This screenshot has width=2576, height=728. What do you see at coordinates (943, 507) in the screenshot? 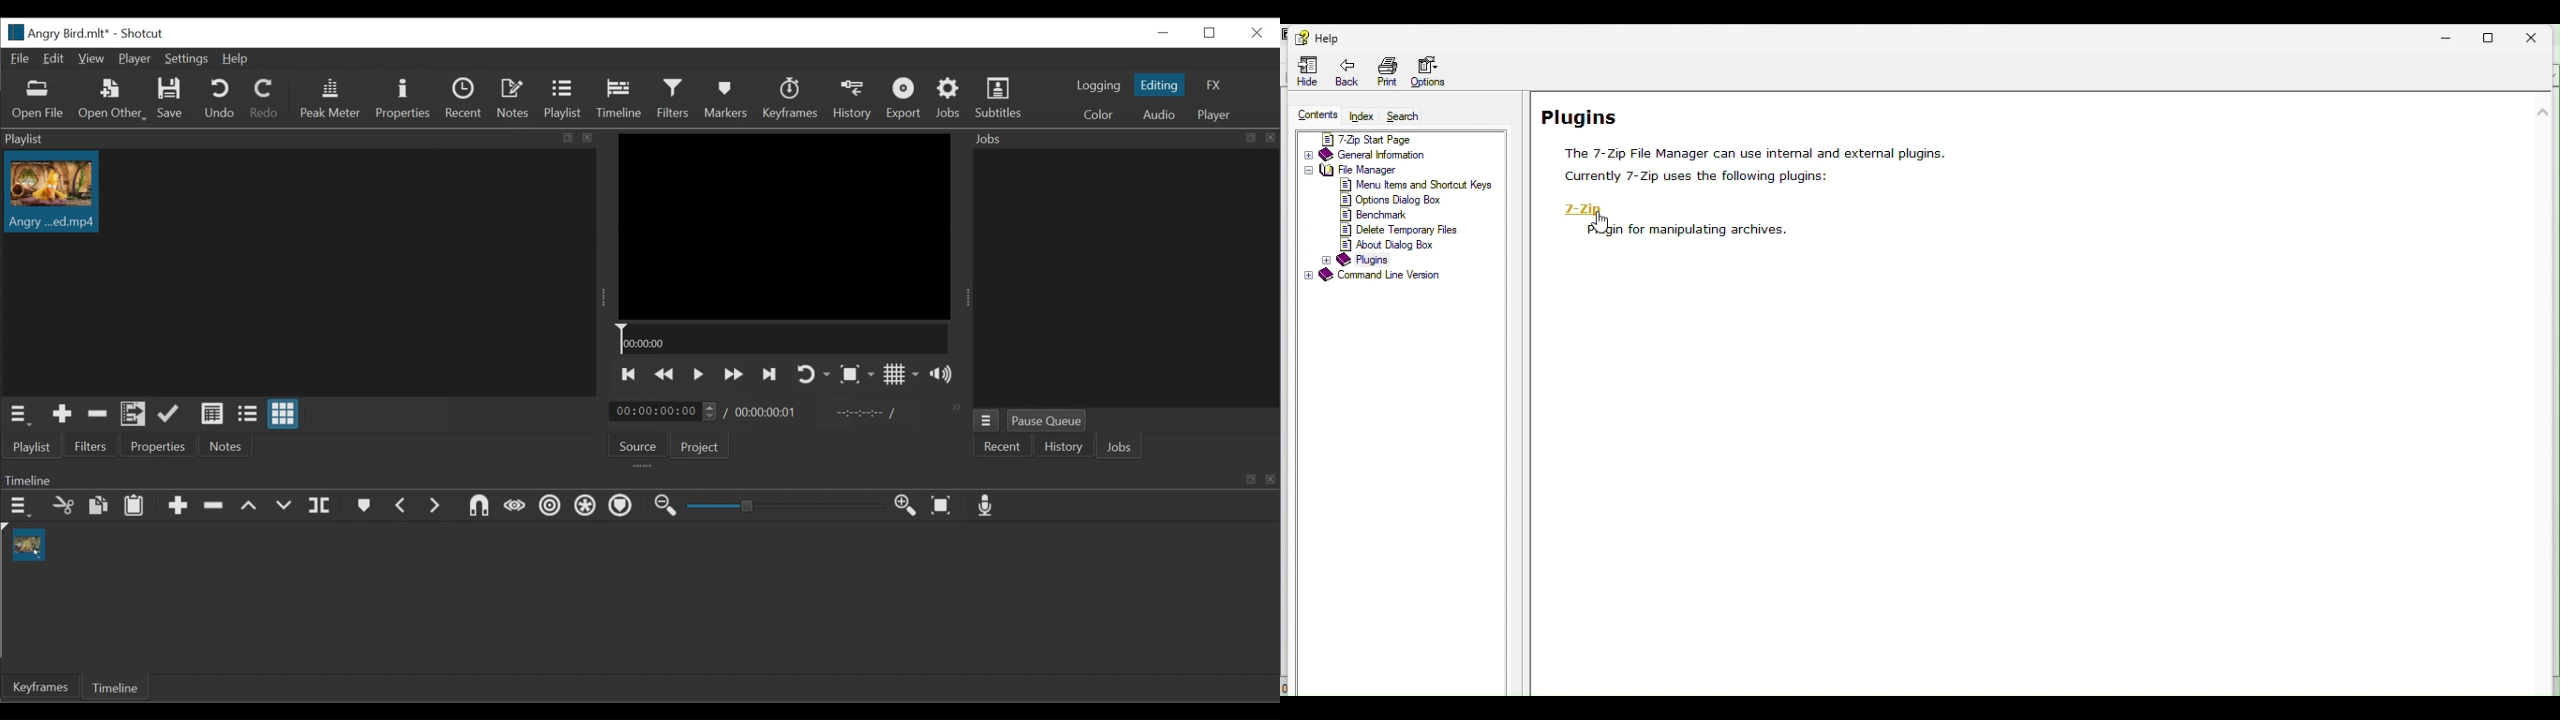
I see `Zoom timeline to fit` at bounding box center [943, 507].